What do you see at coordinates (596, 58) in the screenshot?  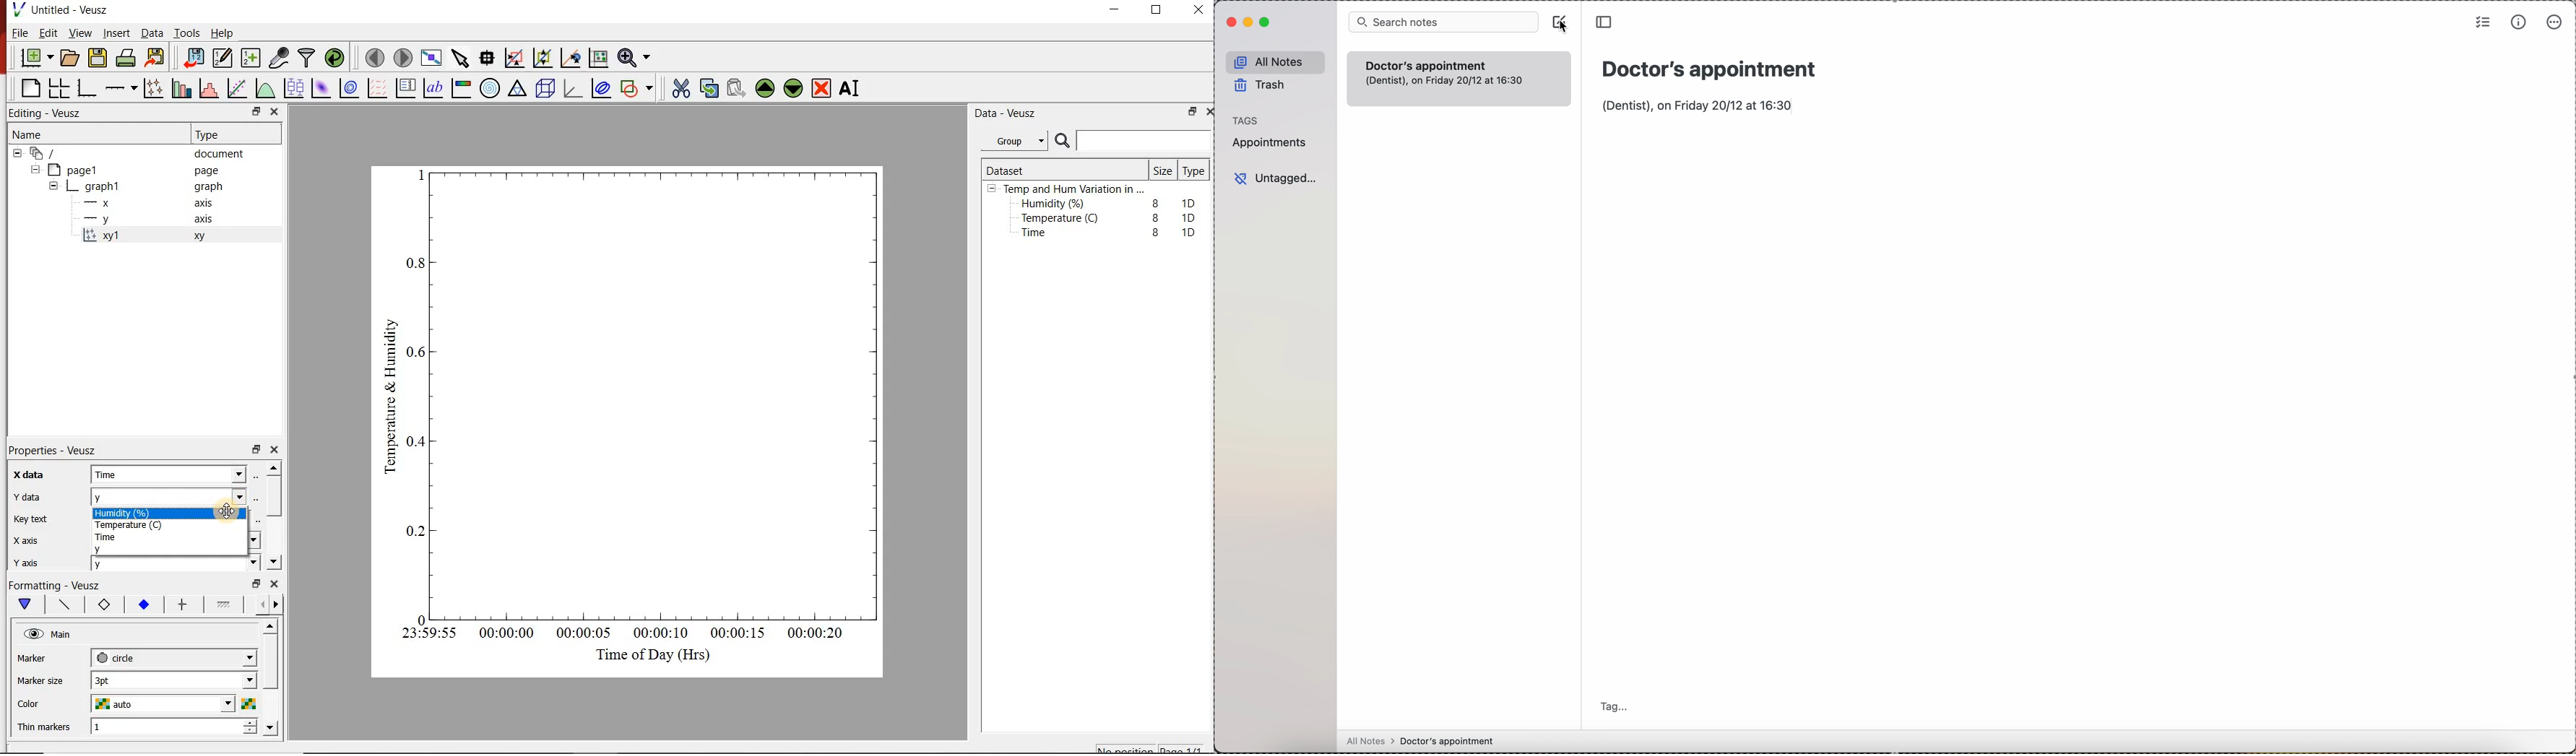 I see `click to reset graph axes` at bounding box center [596, 58].